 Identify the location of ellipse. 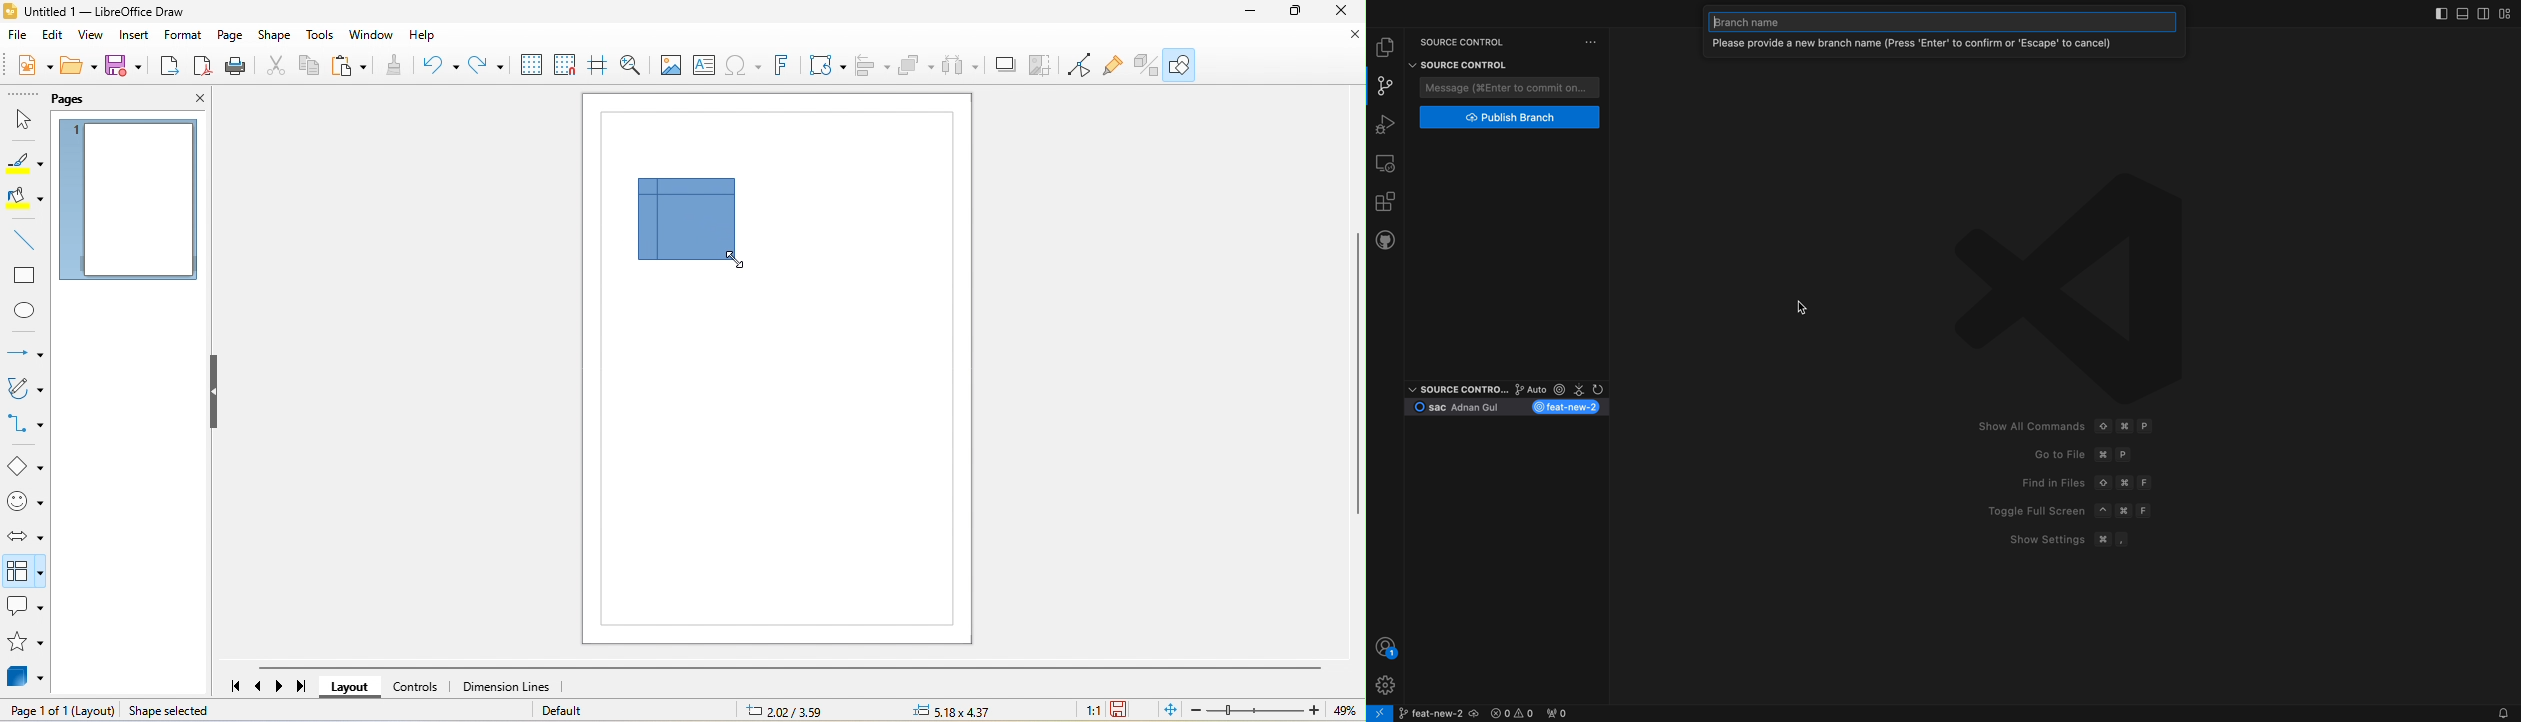
(23, 310).